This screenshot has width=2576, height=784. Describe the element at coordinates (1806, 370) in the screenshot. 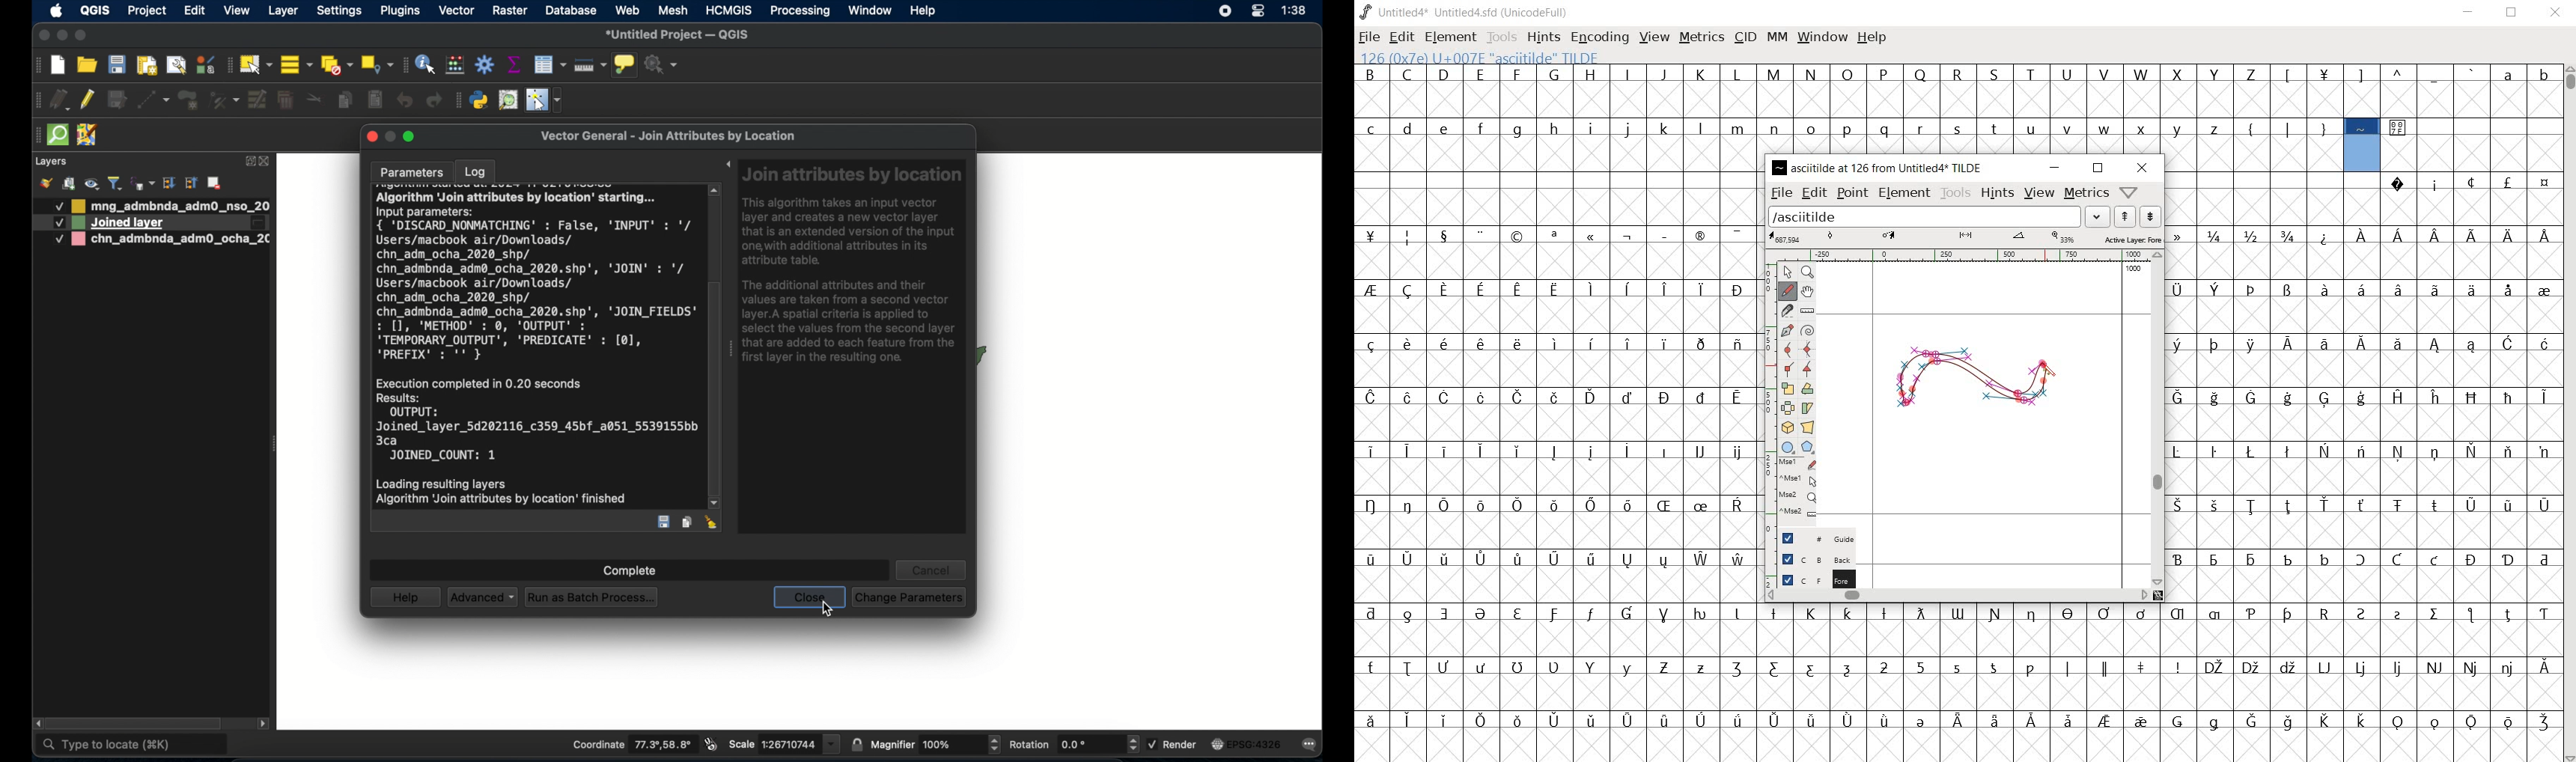

I see `Add a corner point` at that location.